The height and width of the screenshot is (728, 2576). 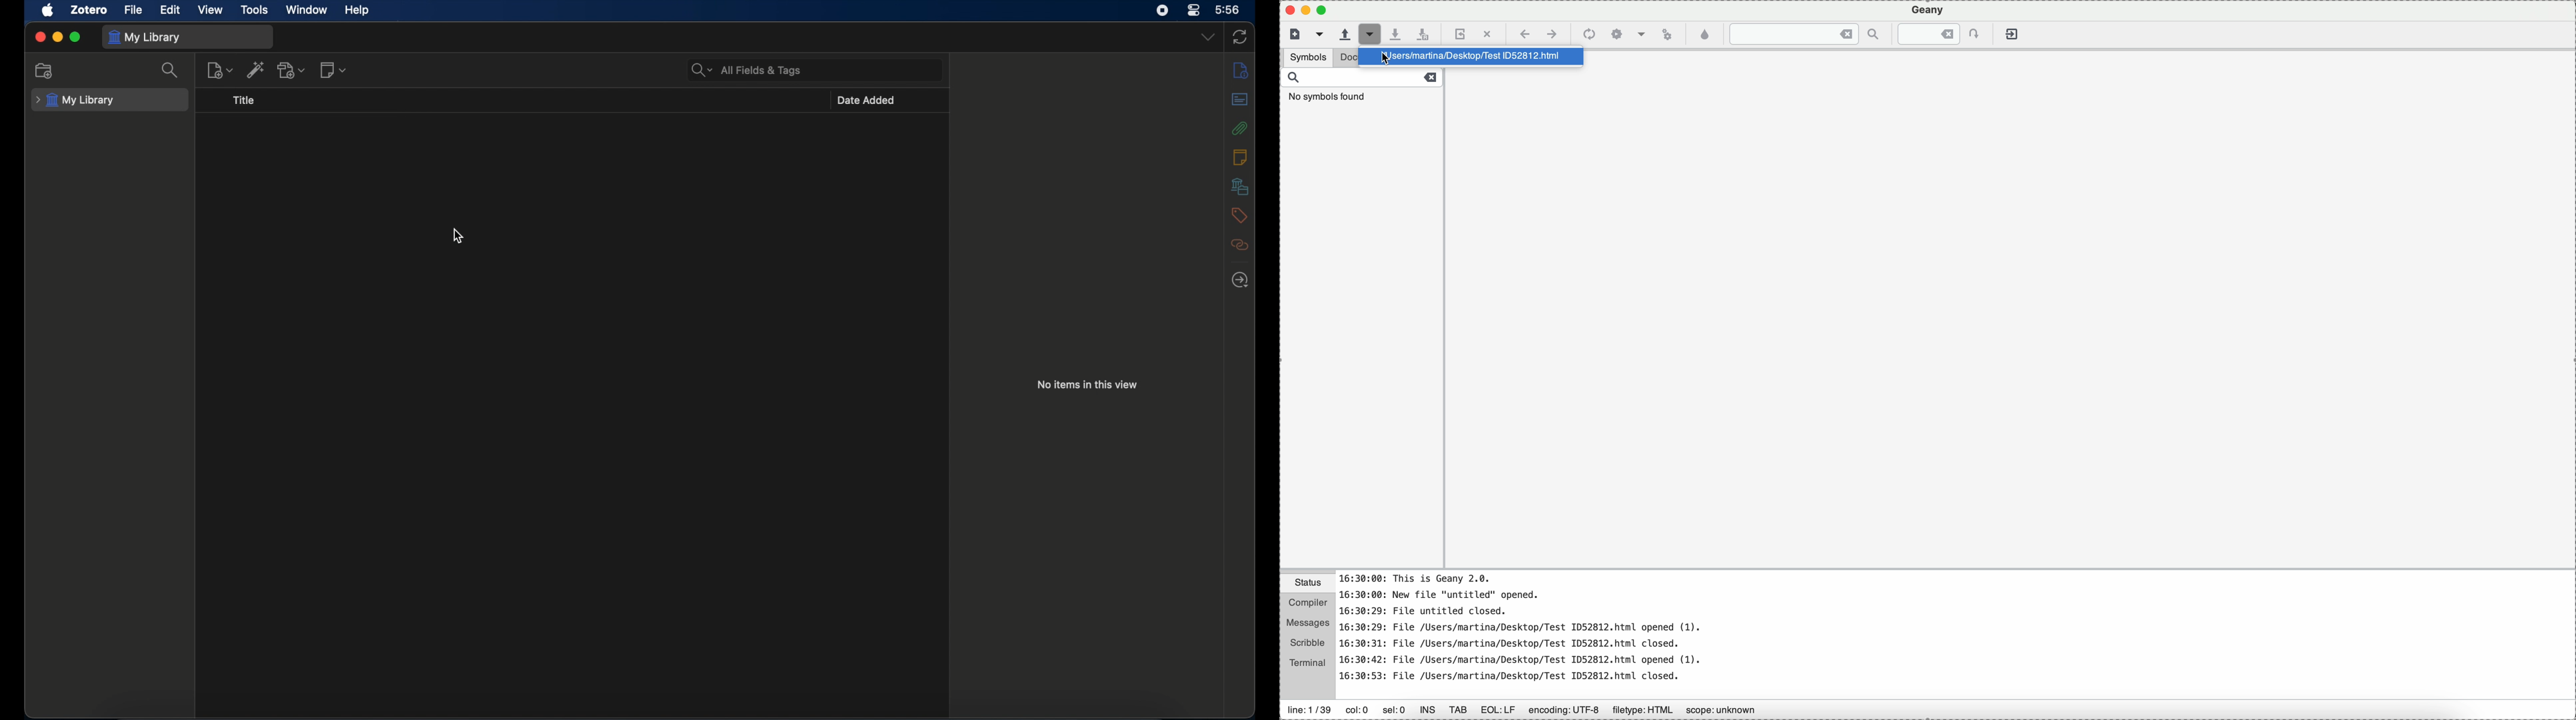 What do you see at coordinates (89, 10) in the screenshot?
I see `zotero` at bounding box center [89, 10].